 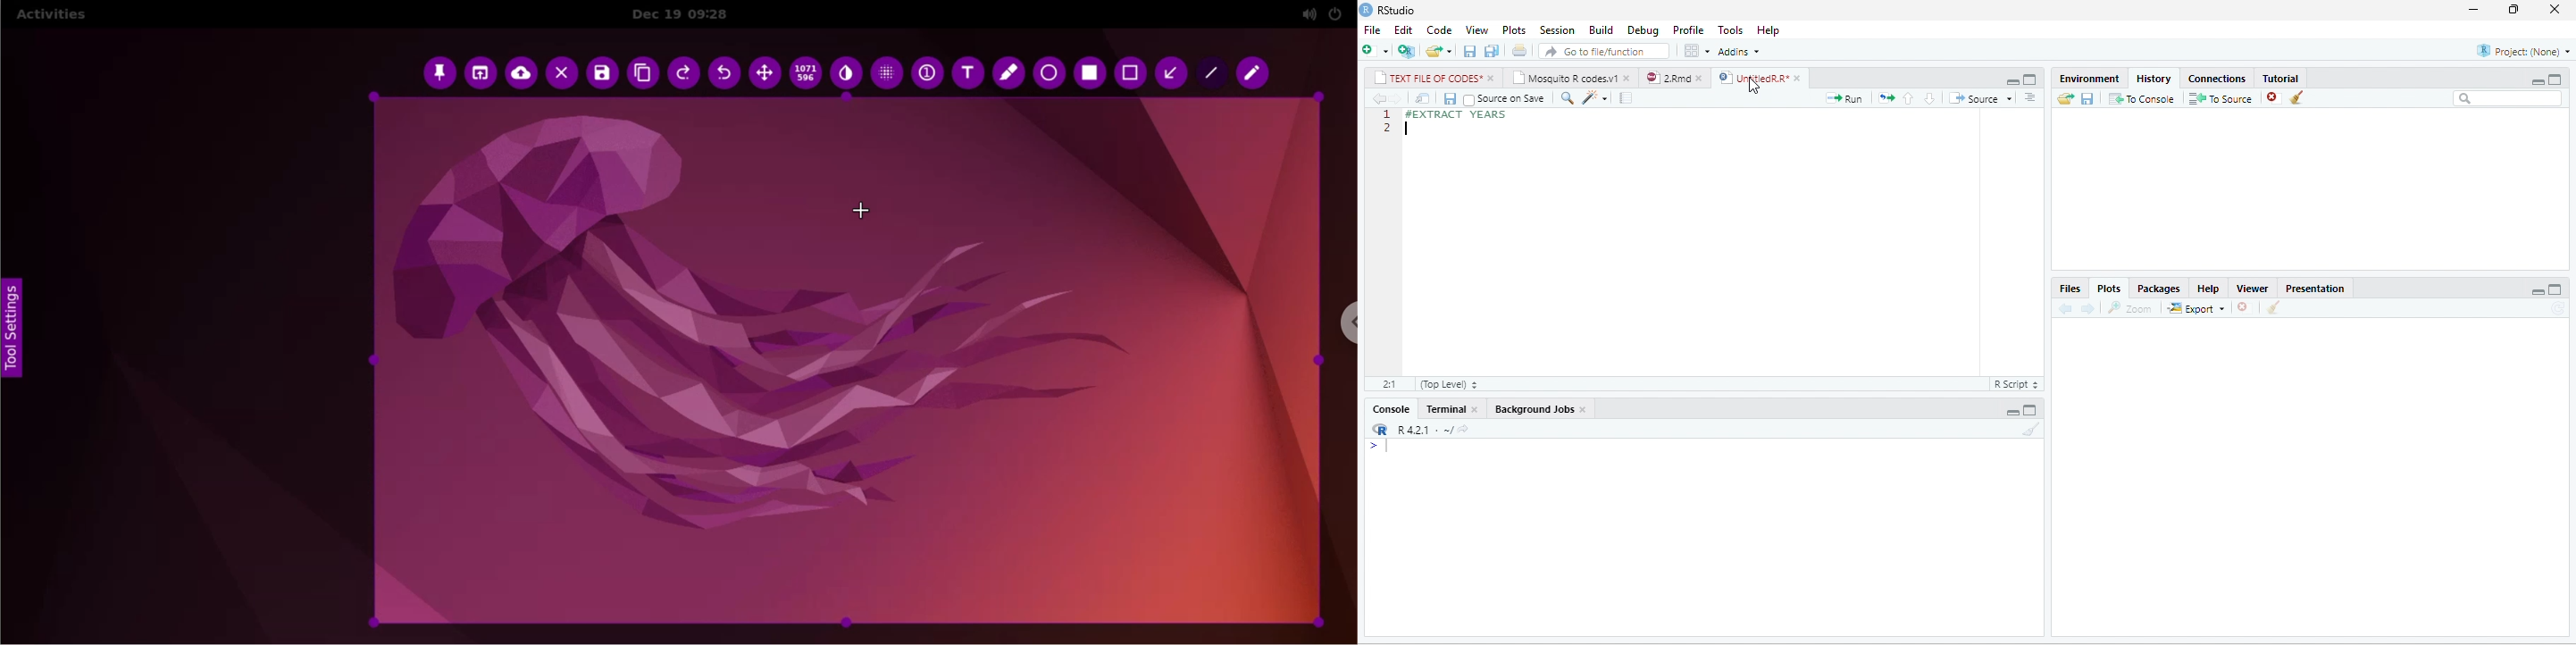 I want to click on #EXTRACT YEARS, so click(x=1459, y=114).